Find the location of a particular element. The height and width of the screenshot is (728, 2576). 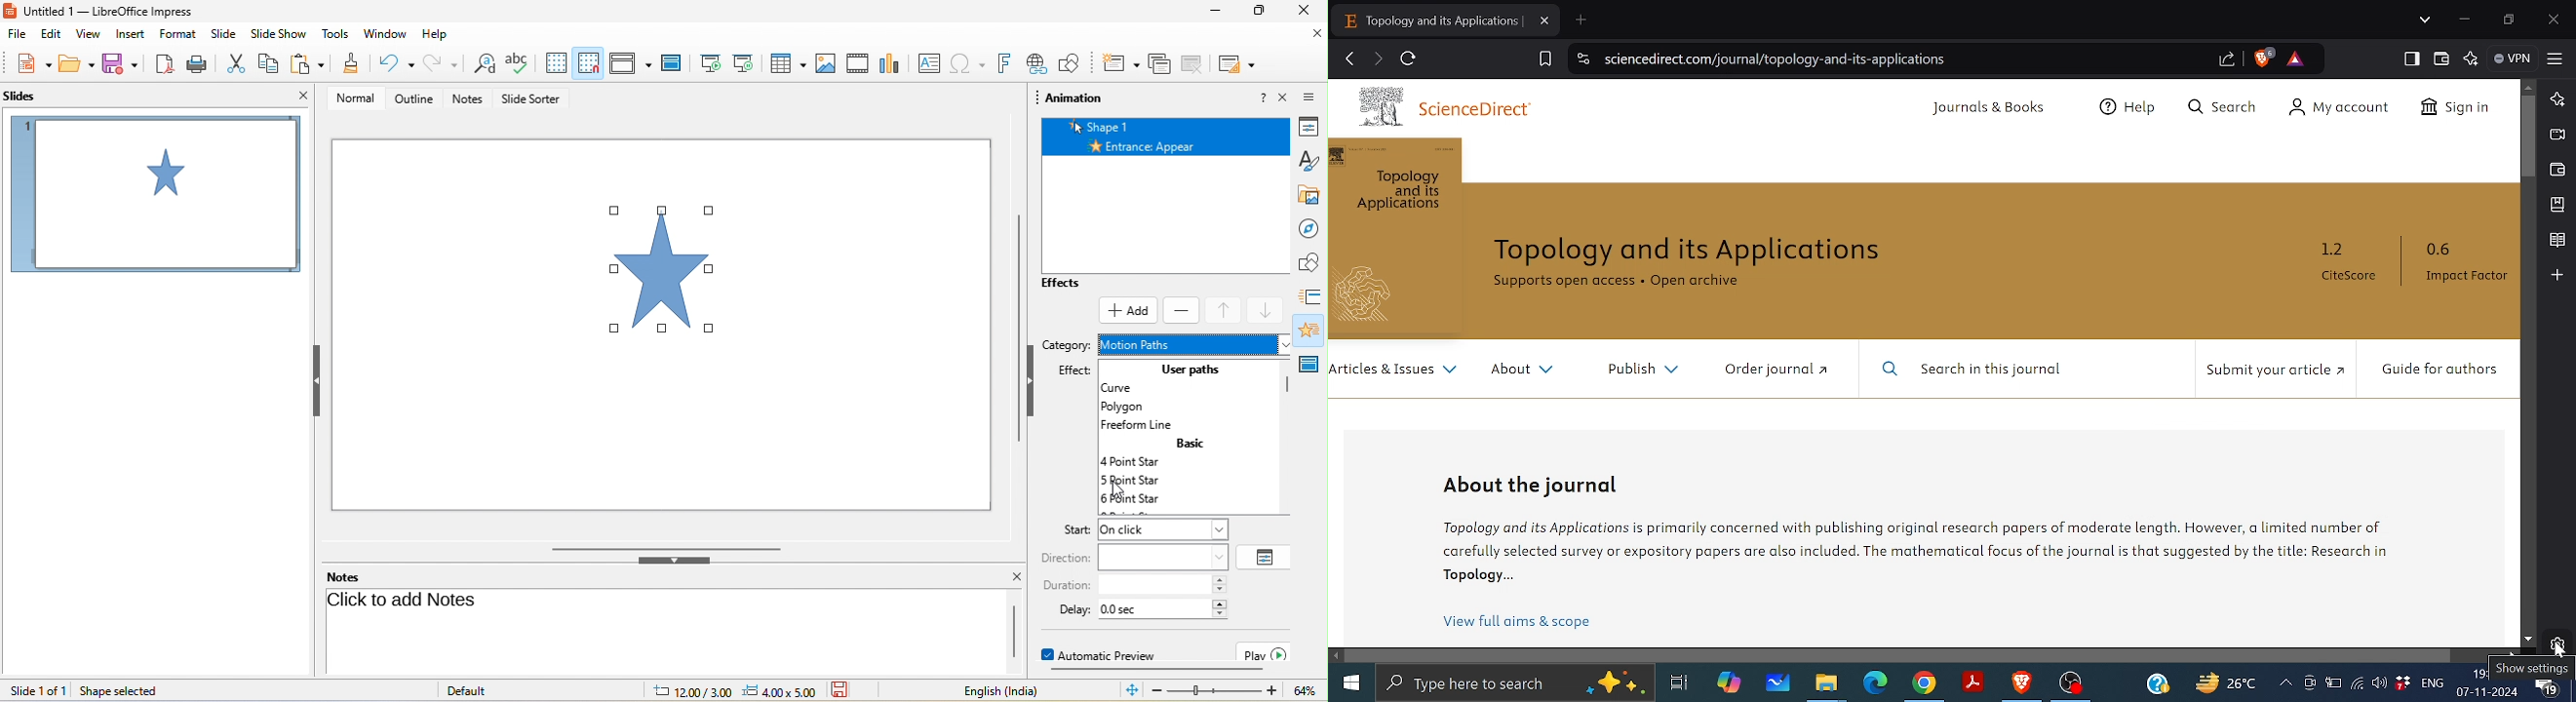

close notes is located at coordinates (1017, 578).